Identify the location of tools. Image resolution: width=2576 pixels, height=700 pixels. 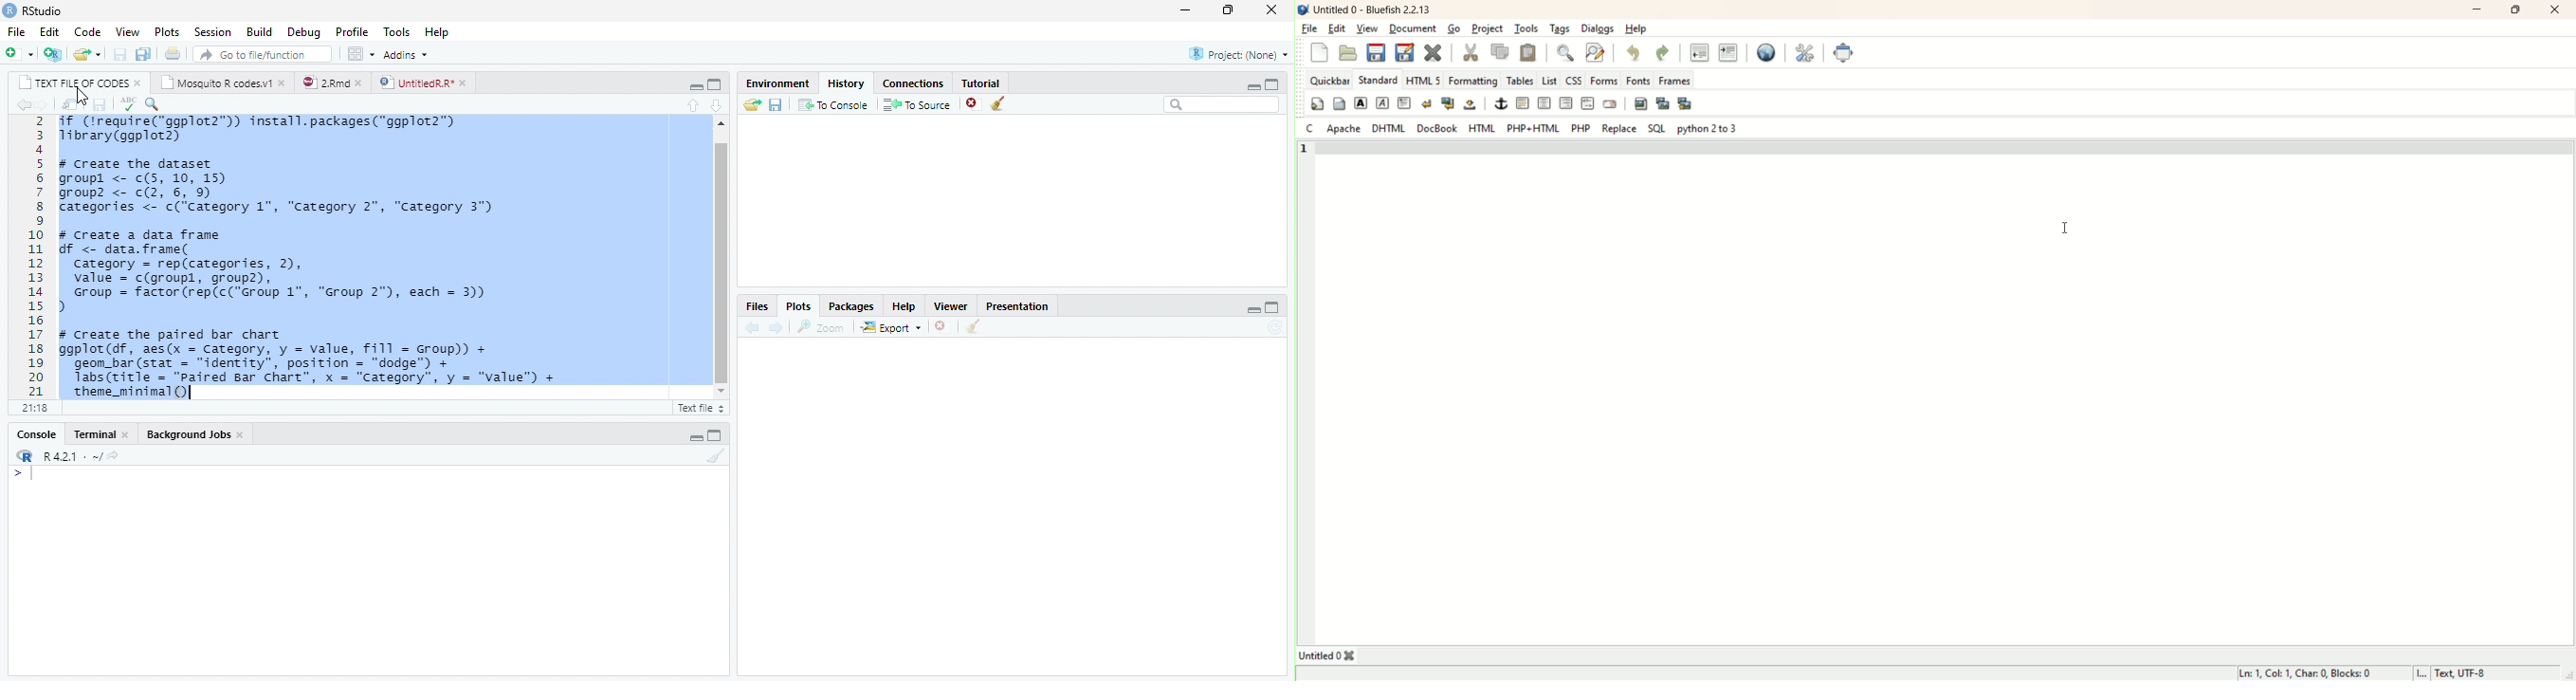
(393, 31).